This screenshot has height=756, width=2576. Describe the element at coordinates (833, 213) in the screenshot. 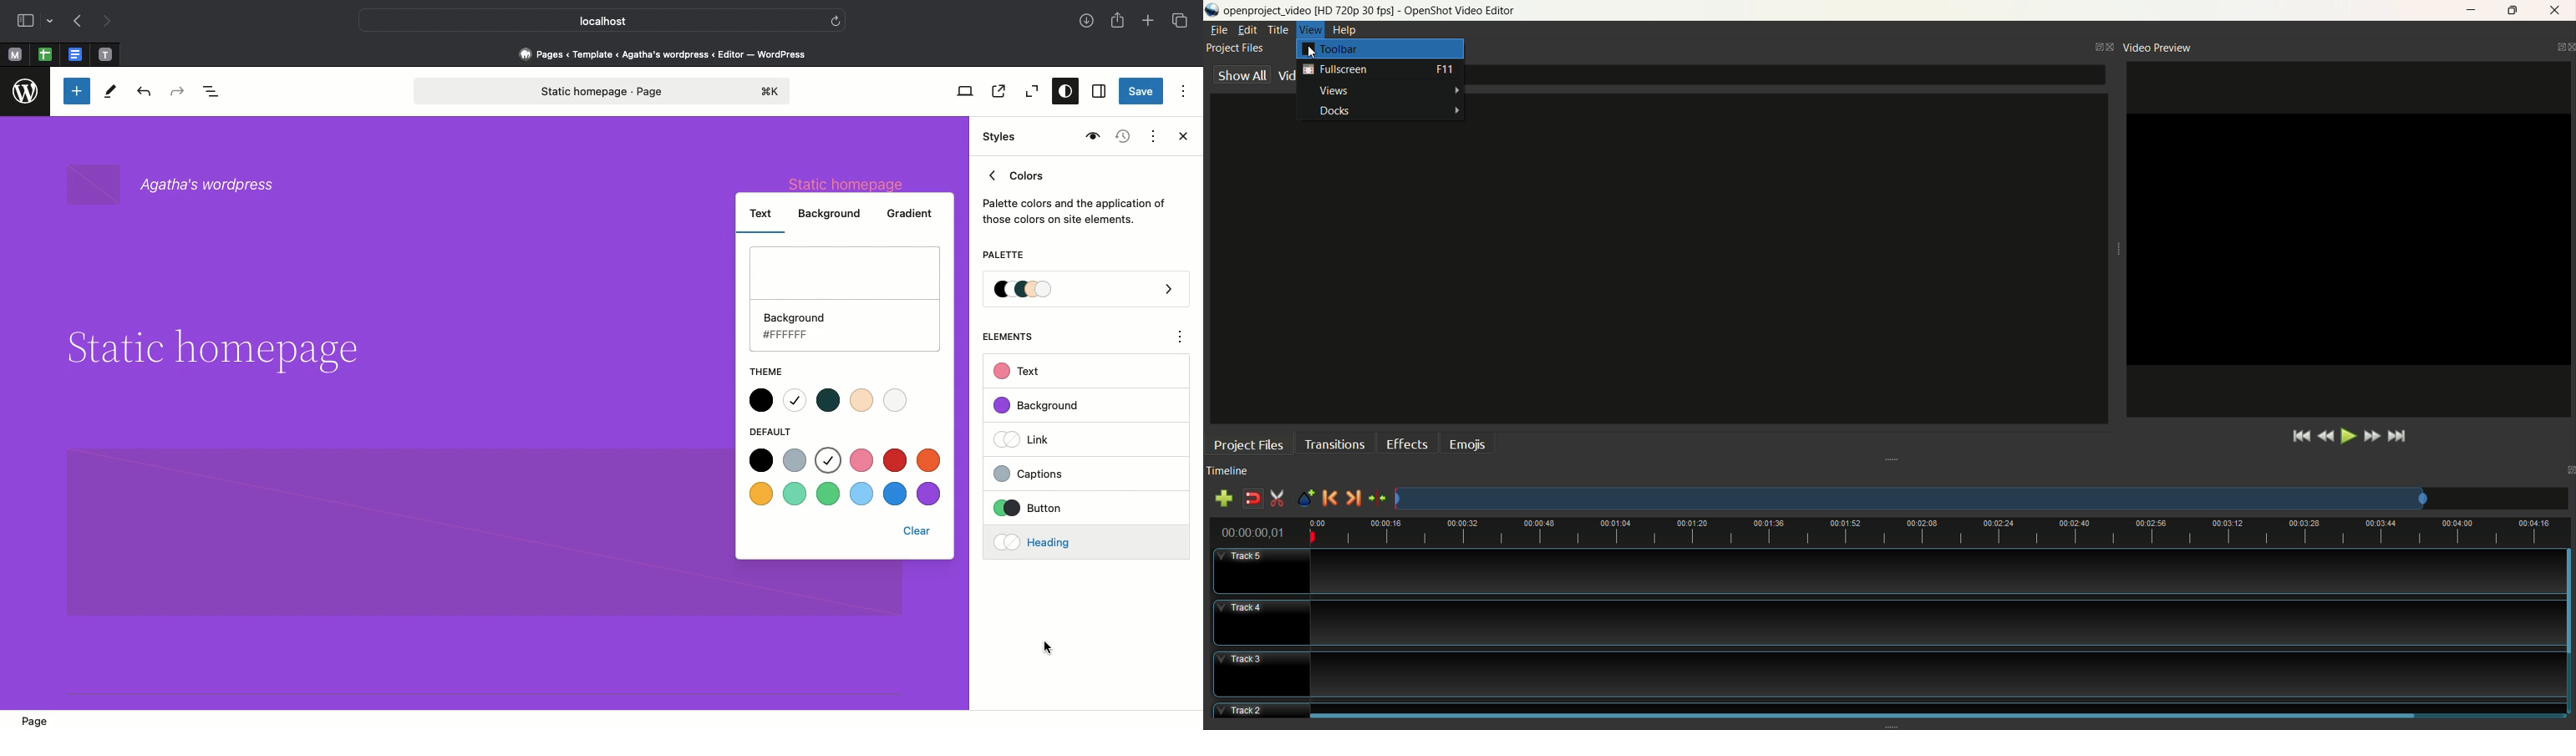

I see `Background` at that location.